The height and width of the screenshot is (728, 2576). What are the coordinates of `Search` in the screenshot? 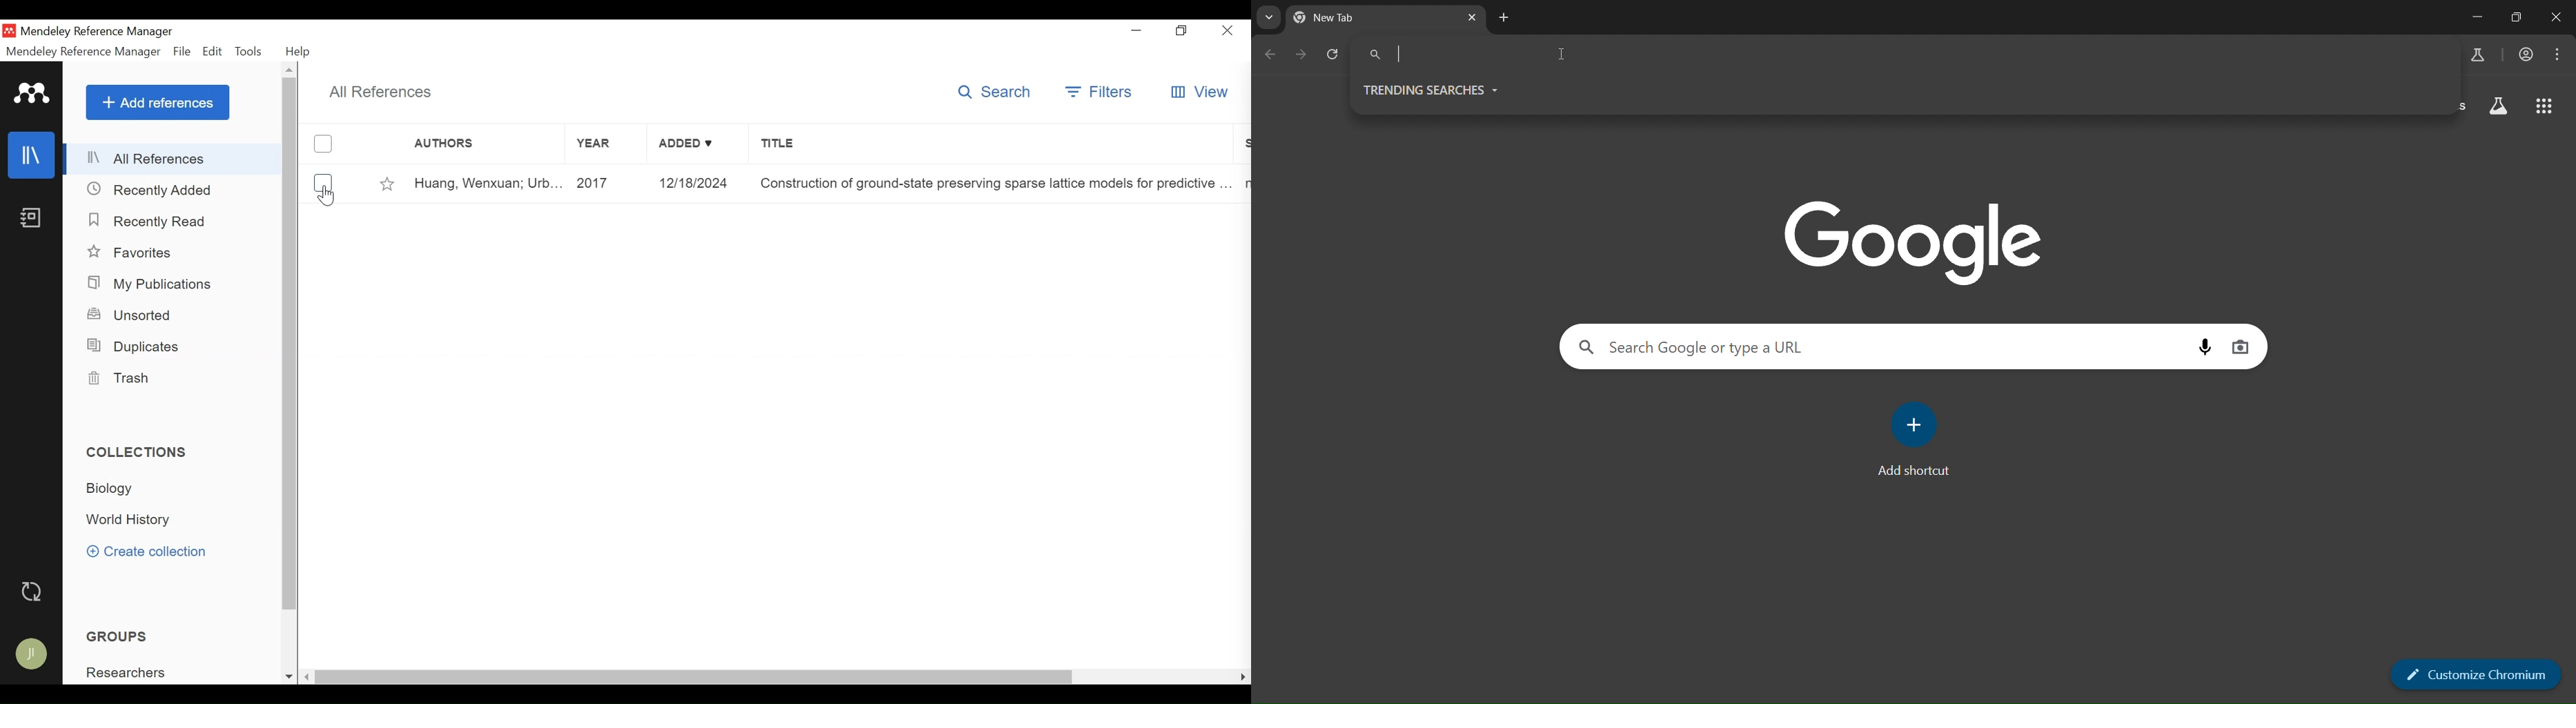 It's located at (994, 94).